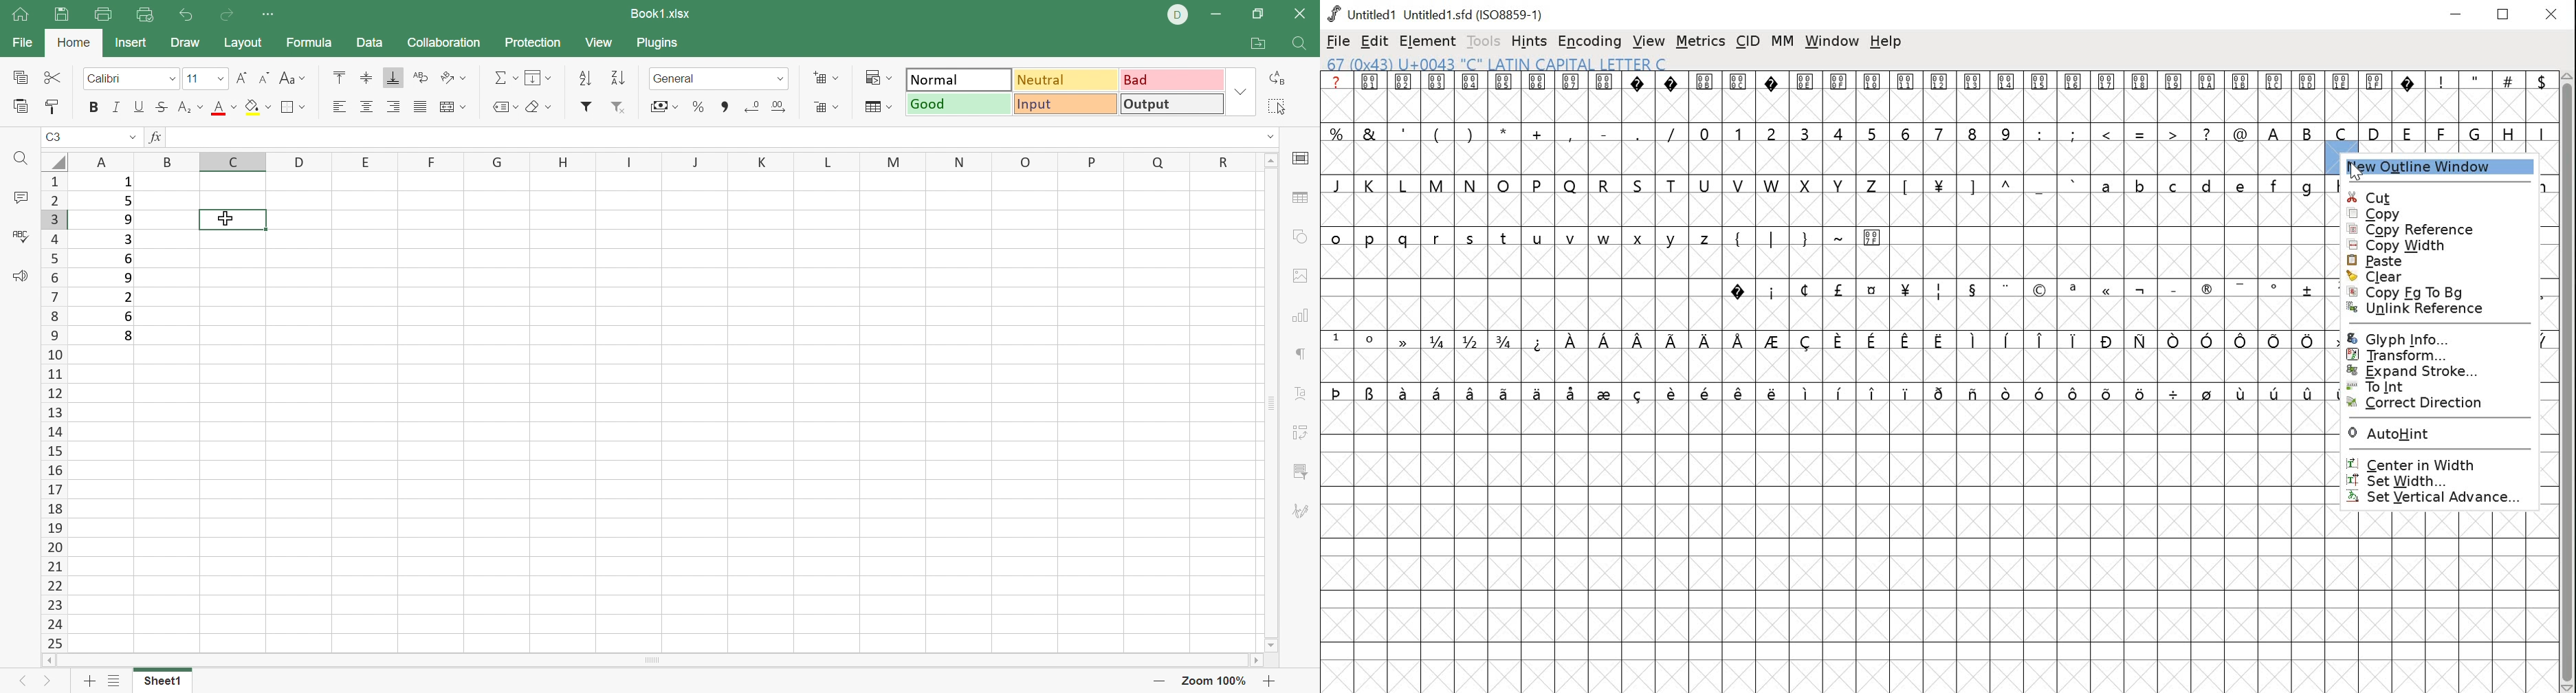 This screenshot has height=700, width=2576. I want to click on Align Center, so click(366, 107).